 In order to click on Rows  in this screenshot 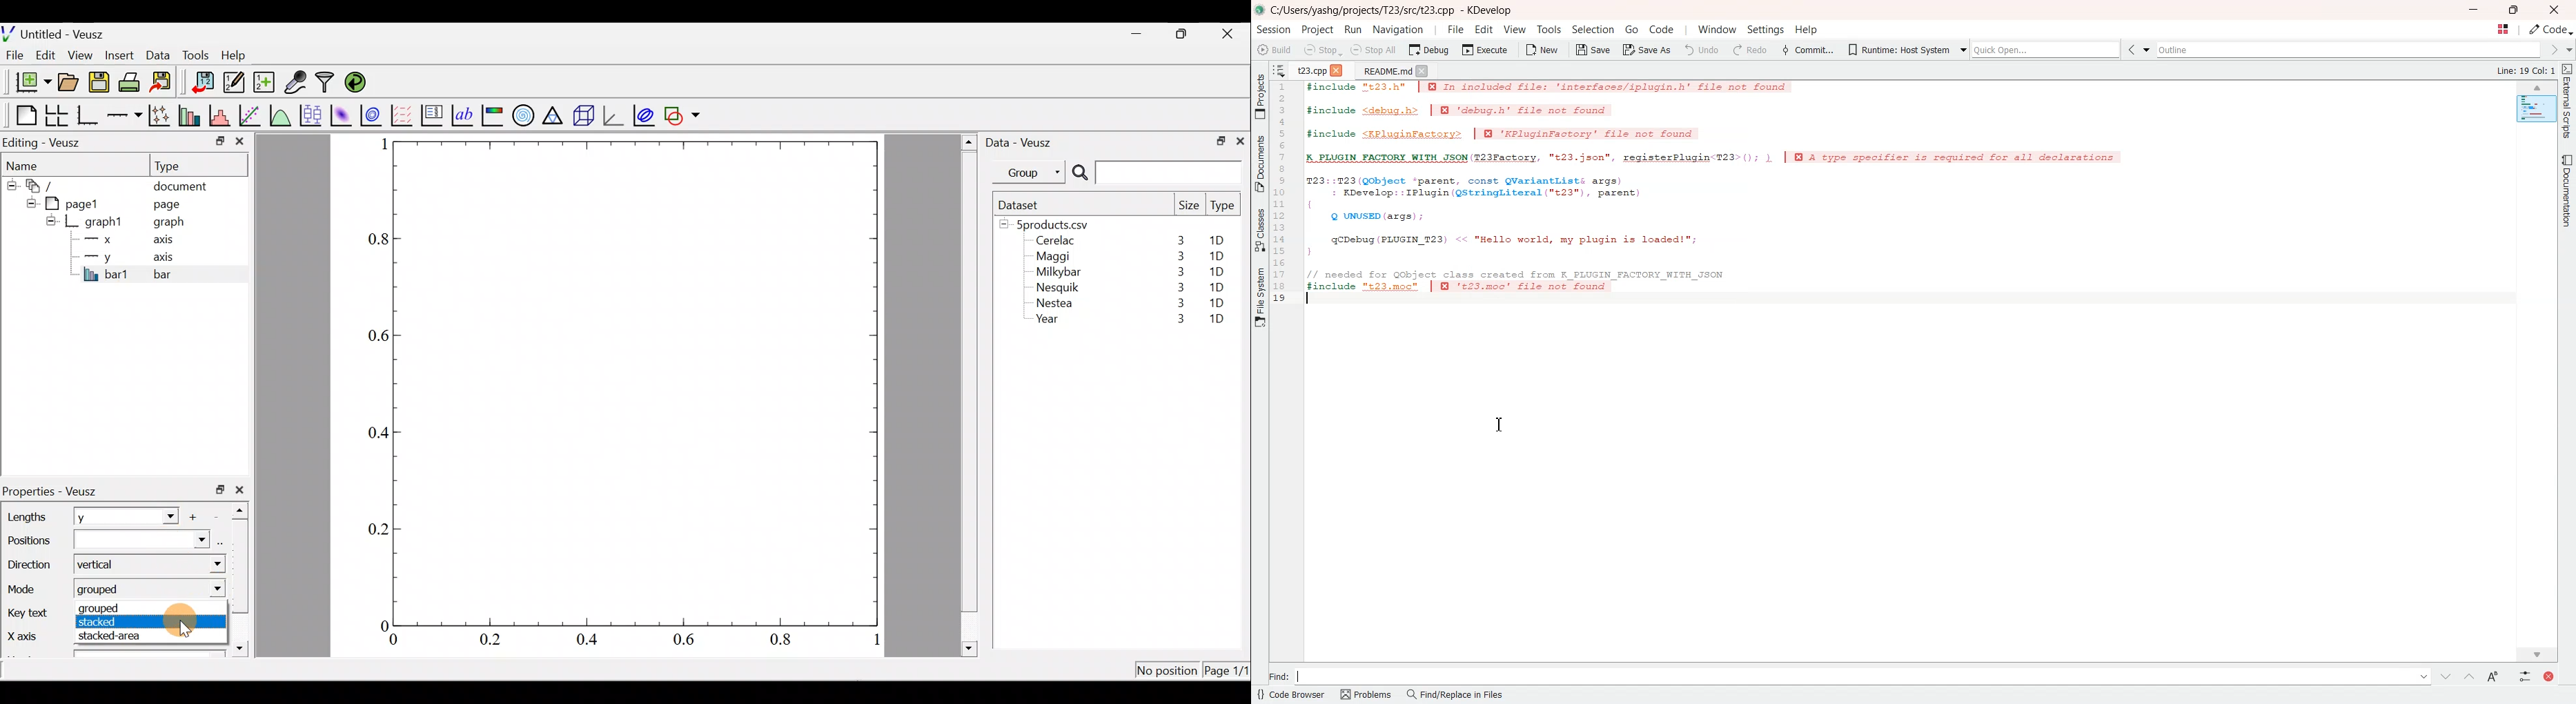, I will do `click(1283, 194)`.